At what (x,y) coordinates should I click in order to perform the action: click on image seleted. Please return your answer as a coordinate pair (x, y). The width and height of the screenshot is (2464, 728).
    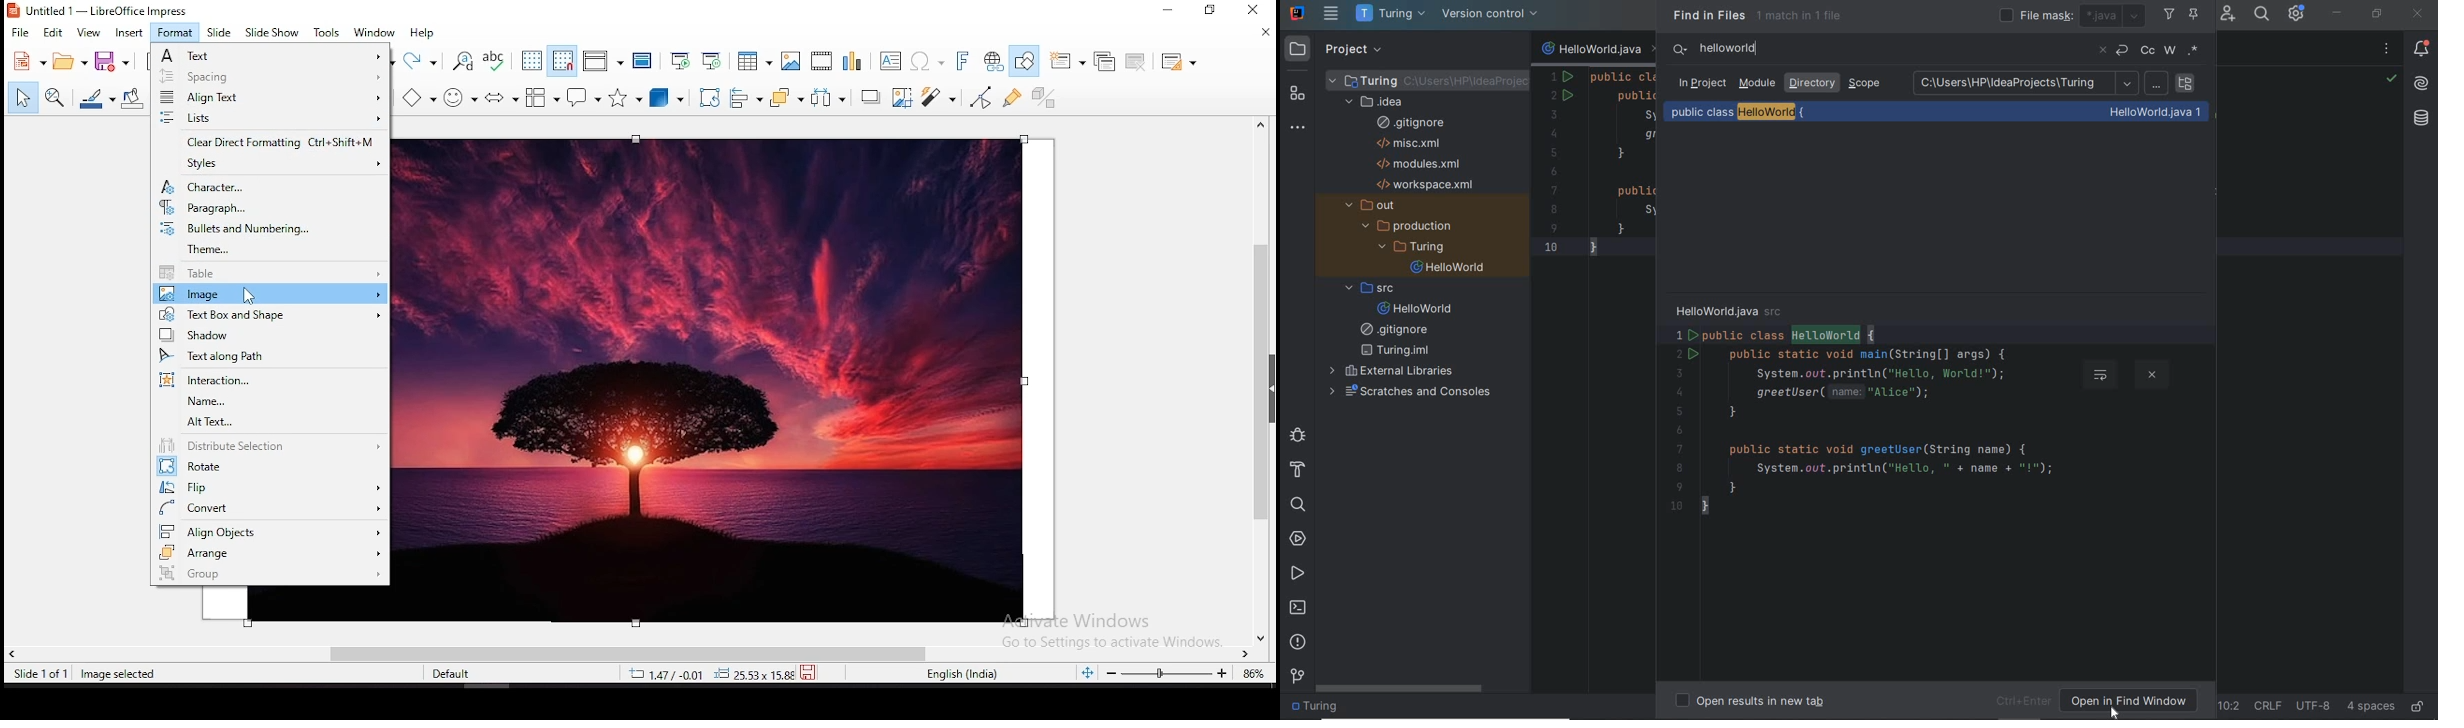
    Looking at the image, I should click on (119, 675).